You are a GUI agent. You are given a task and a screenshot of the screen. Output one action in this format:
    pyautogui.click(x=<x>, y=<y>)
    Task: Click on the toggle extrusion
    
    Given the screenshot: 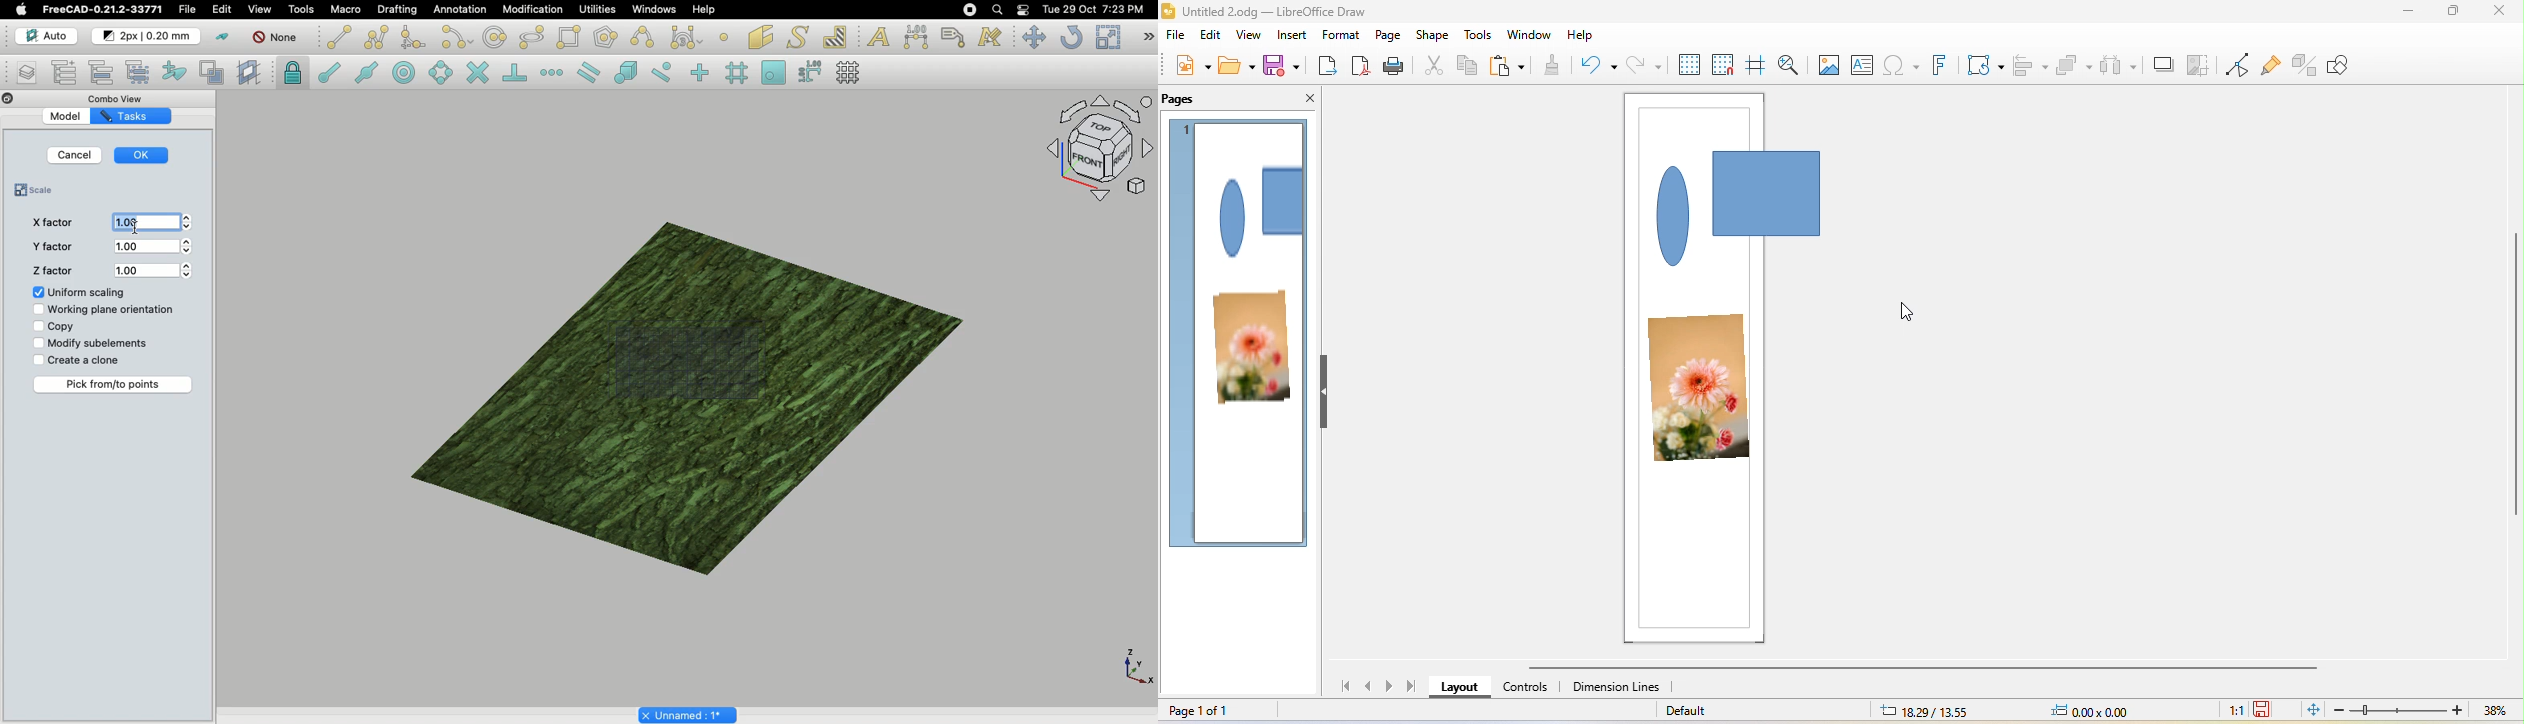 What is the action you would take?
    pyautogui.click(x=2304, y=64)
    